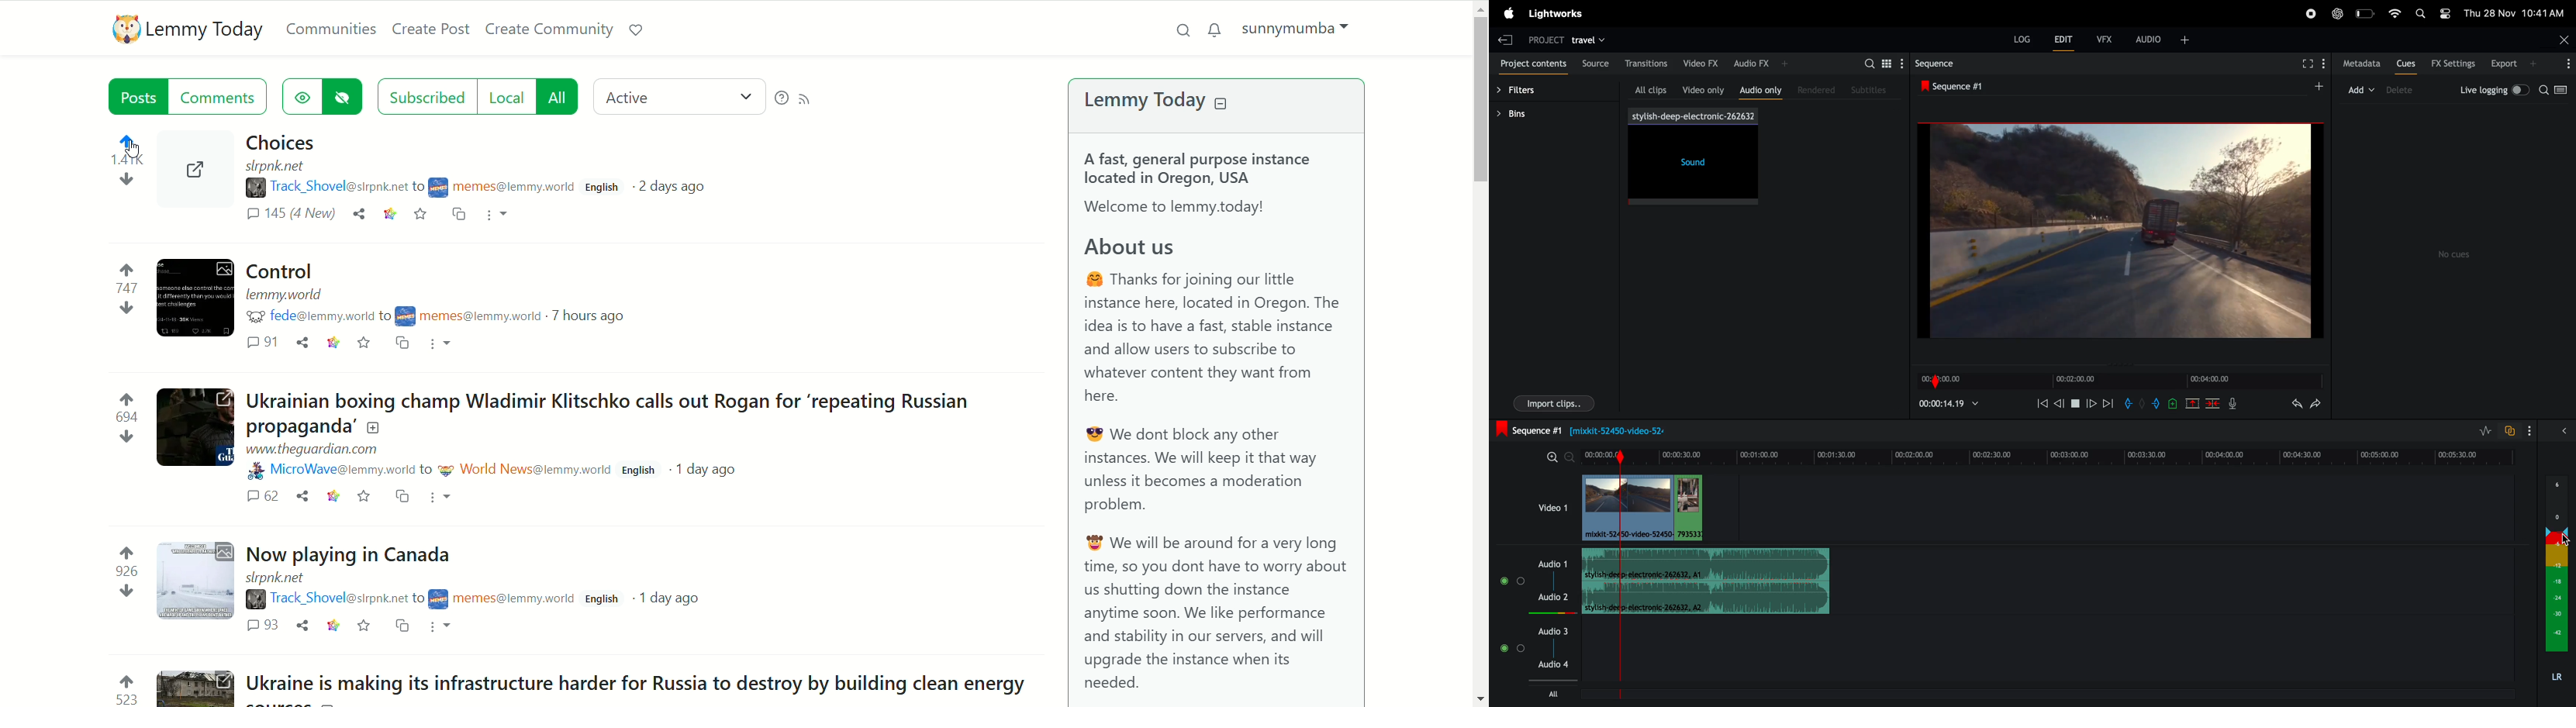 The image size is (2576, 728). I want to click on all clips, so click(1644, 88).